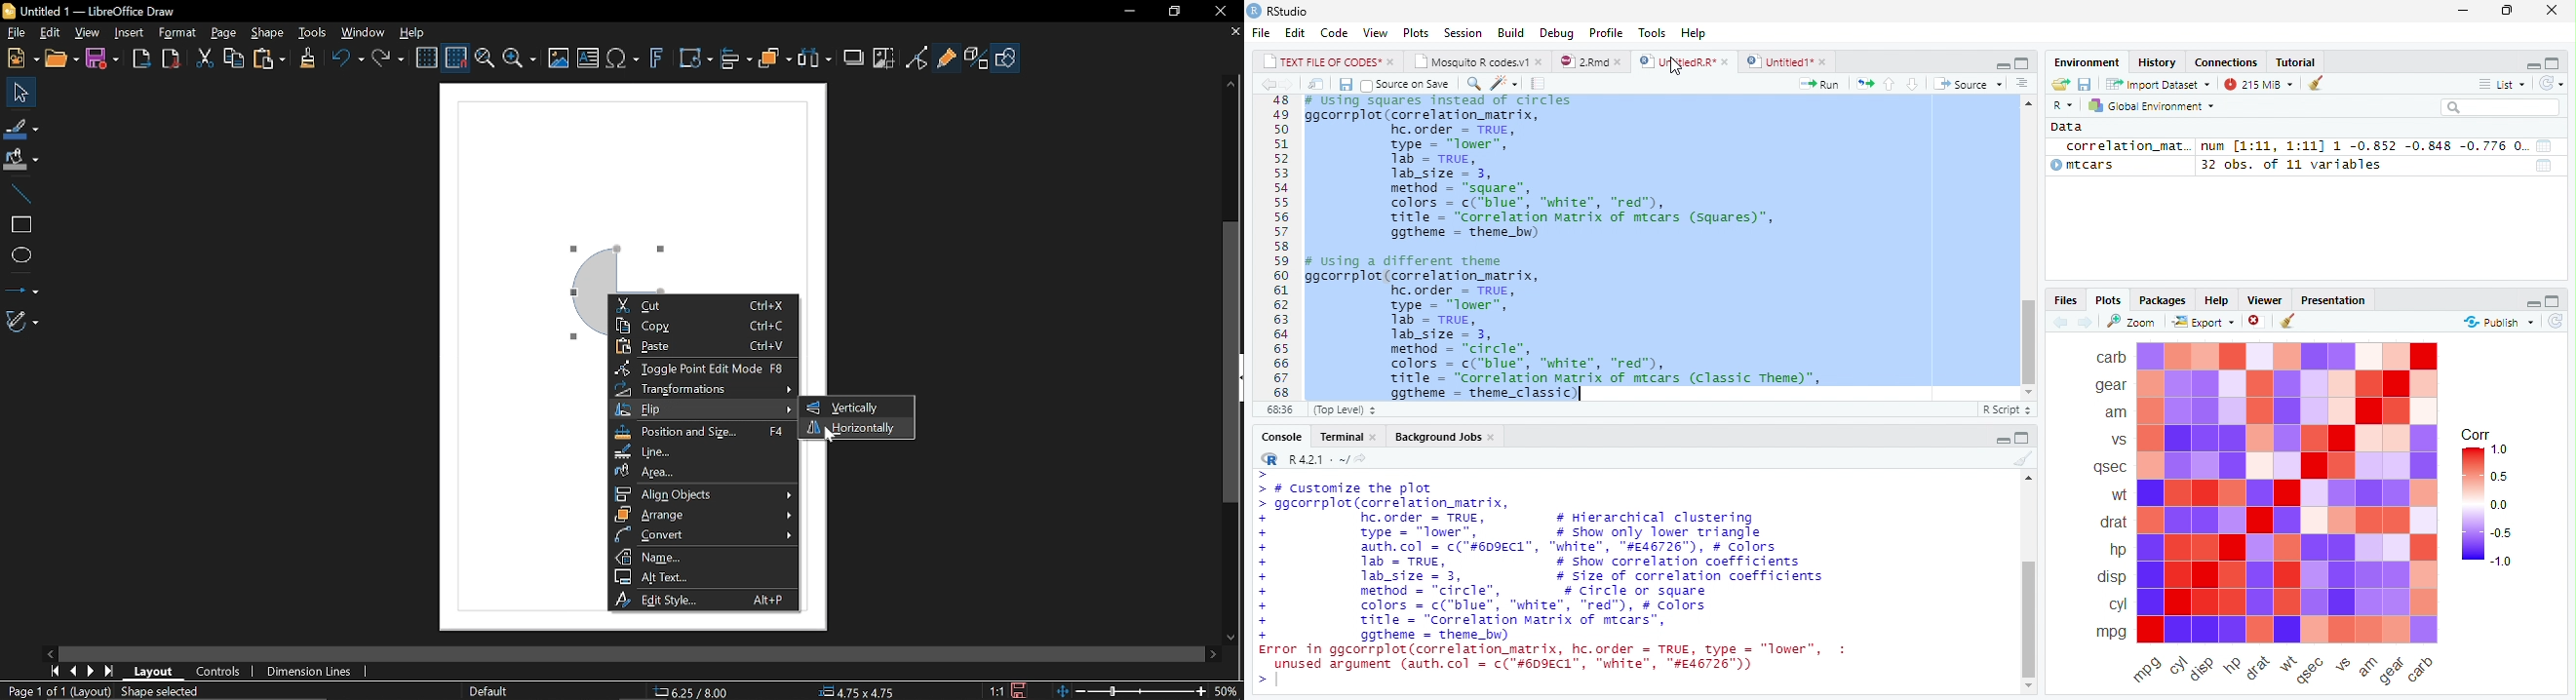 This screenshot has width=2576, height=700. What do you see at coordinates (2158, 106) in the screenshot?
I see ` Global Environment +` at bounding box center [2158, 106].